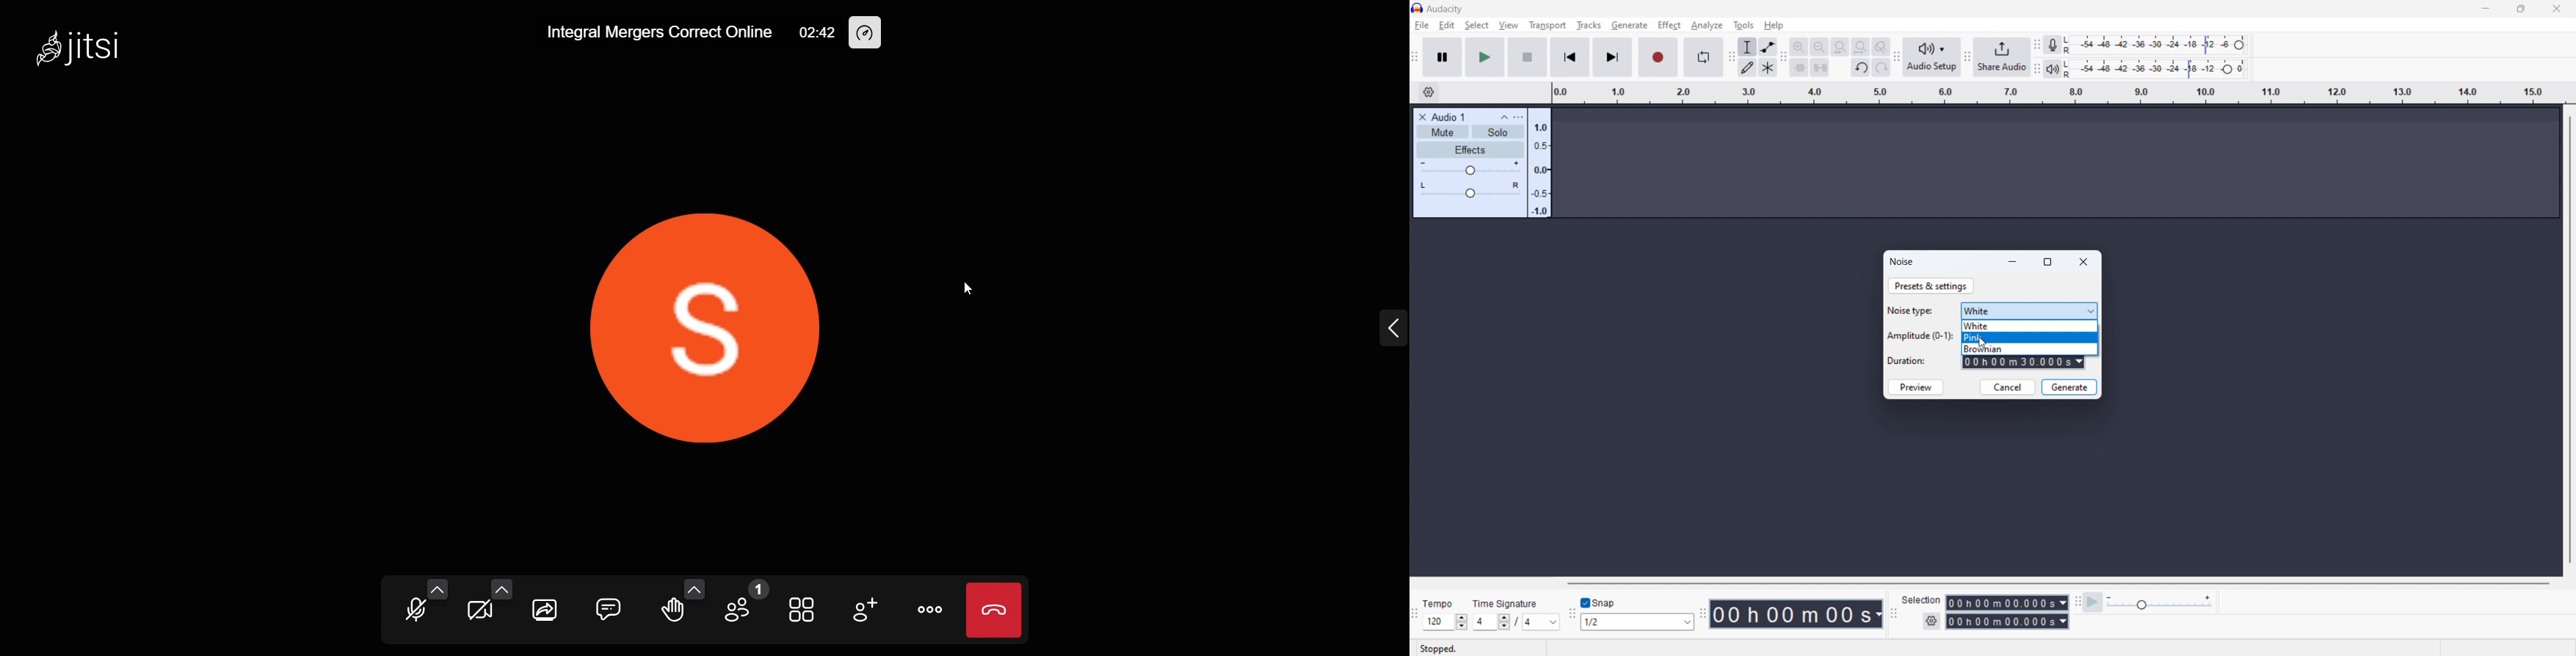 The width and height of the screenshot is (2576, 672). Describe the element at coordinates (2556, 9) in the screenshot. I see `close` at that location.